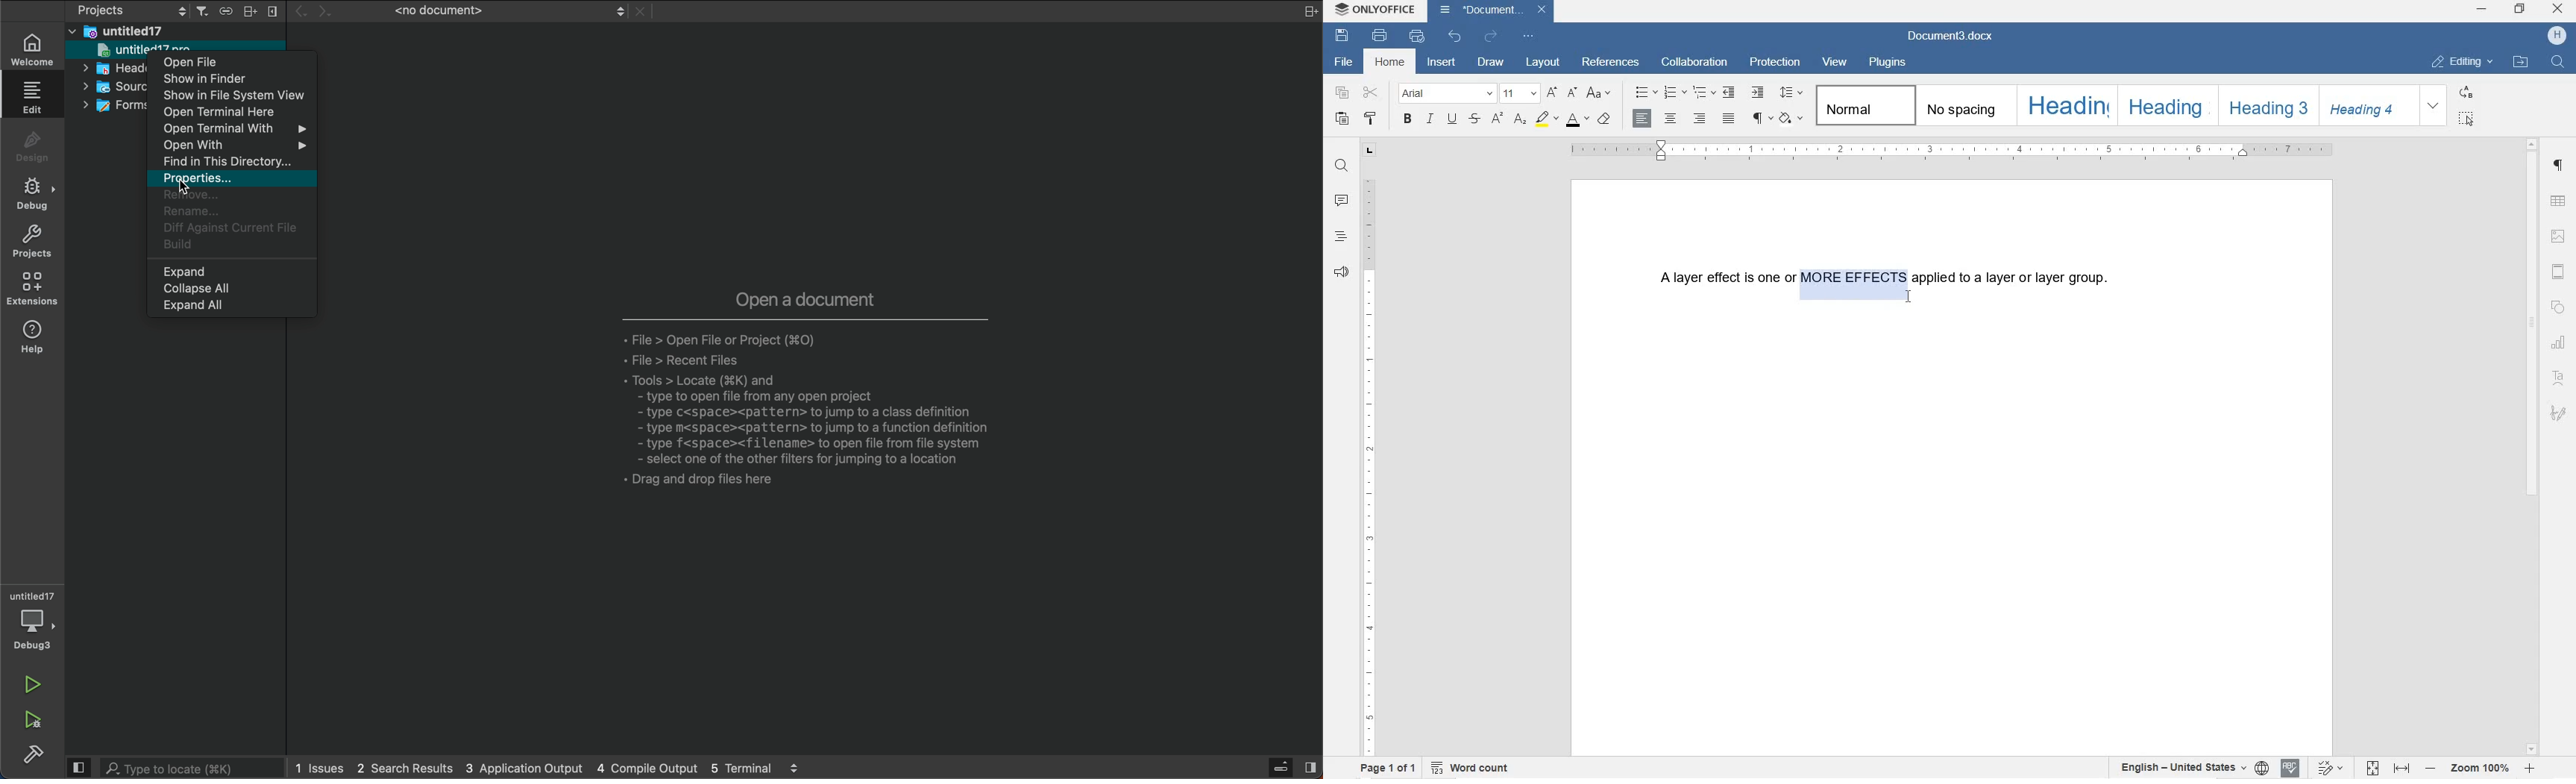 The width and height of the screenshot is (2576, 784). I want to click on PARAGRAPH LINE SPACING, so click(1794, 93).